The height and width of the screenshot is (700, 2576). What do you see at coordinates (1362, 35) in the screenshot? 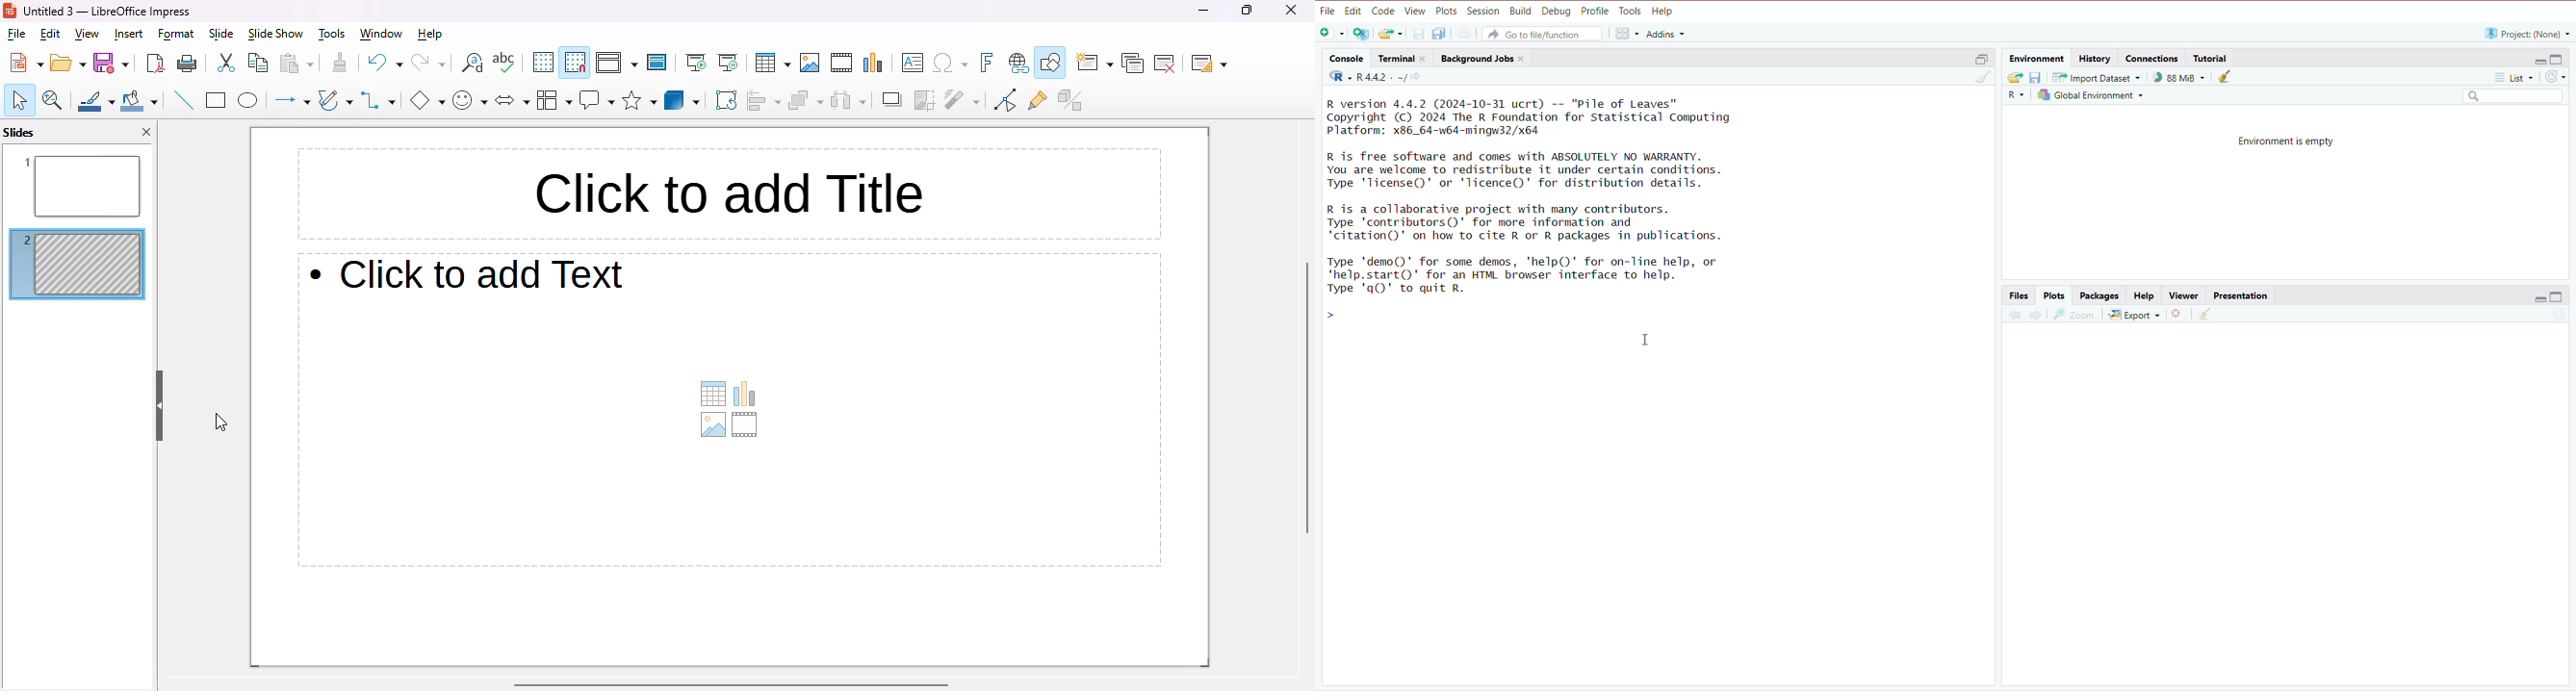
I see `create a project` at bounding box center [1362, 35].